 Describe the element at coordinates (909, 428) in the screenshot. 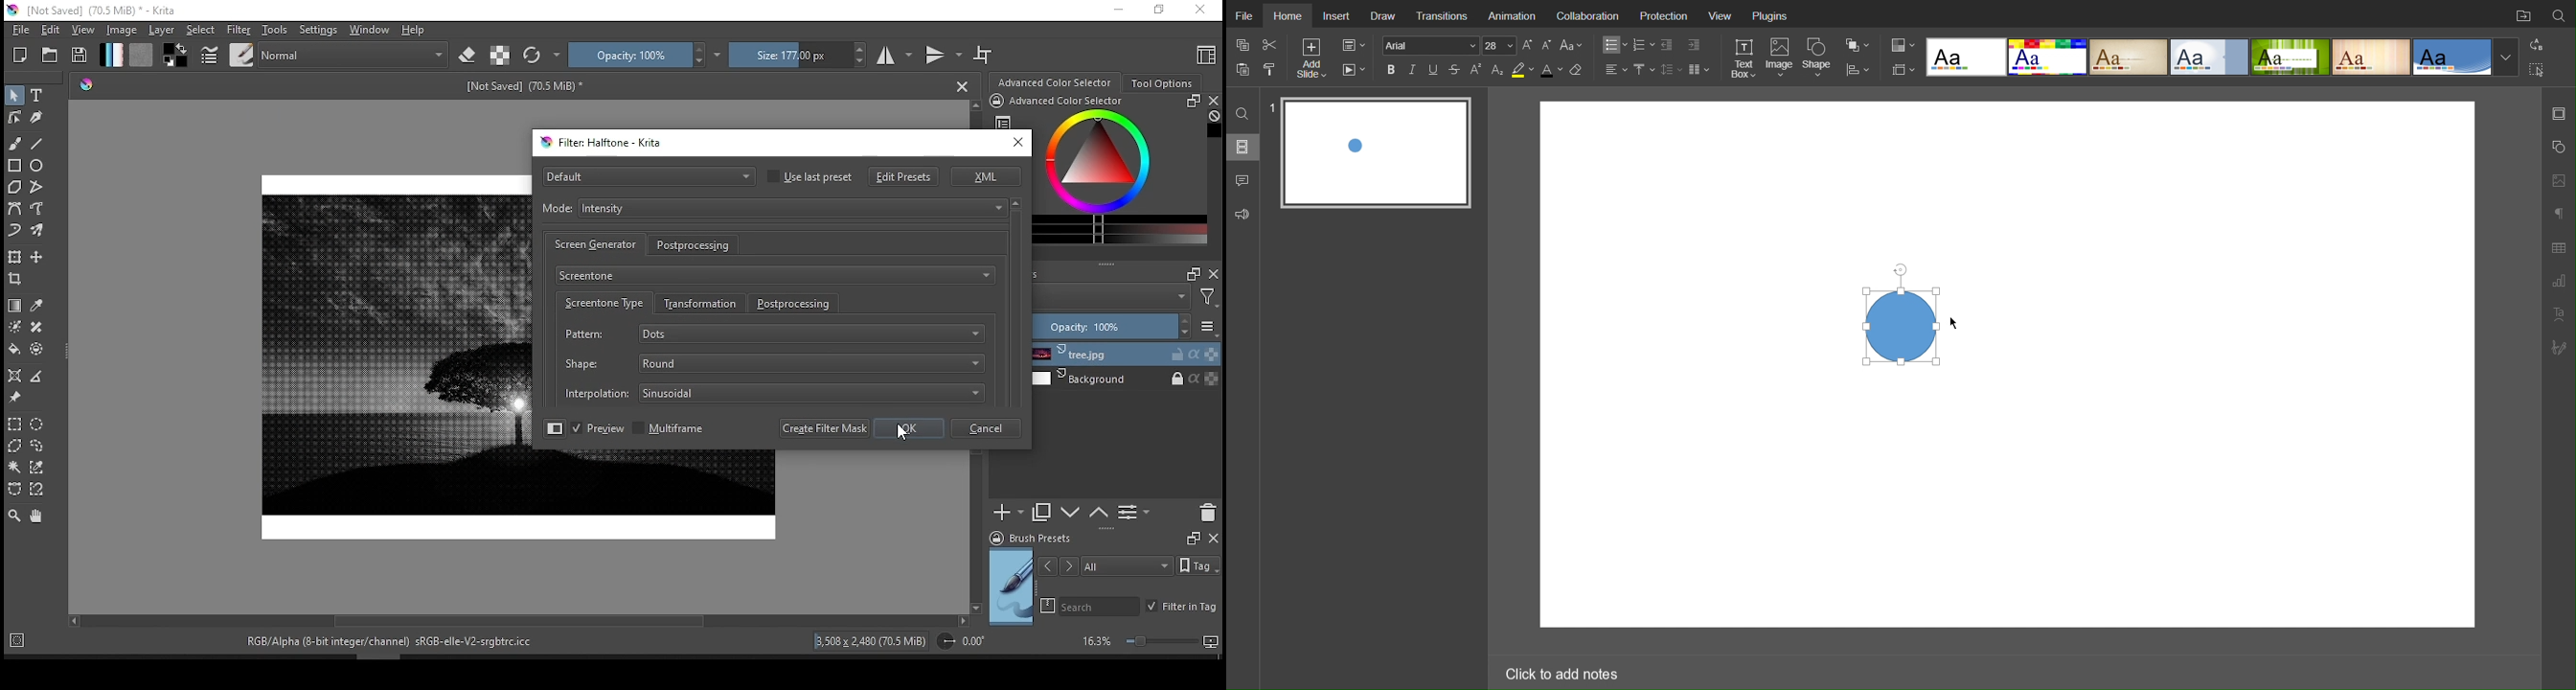

I see `ok` at that location.